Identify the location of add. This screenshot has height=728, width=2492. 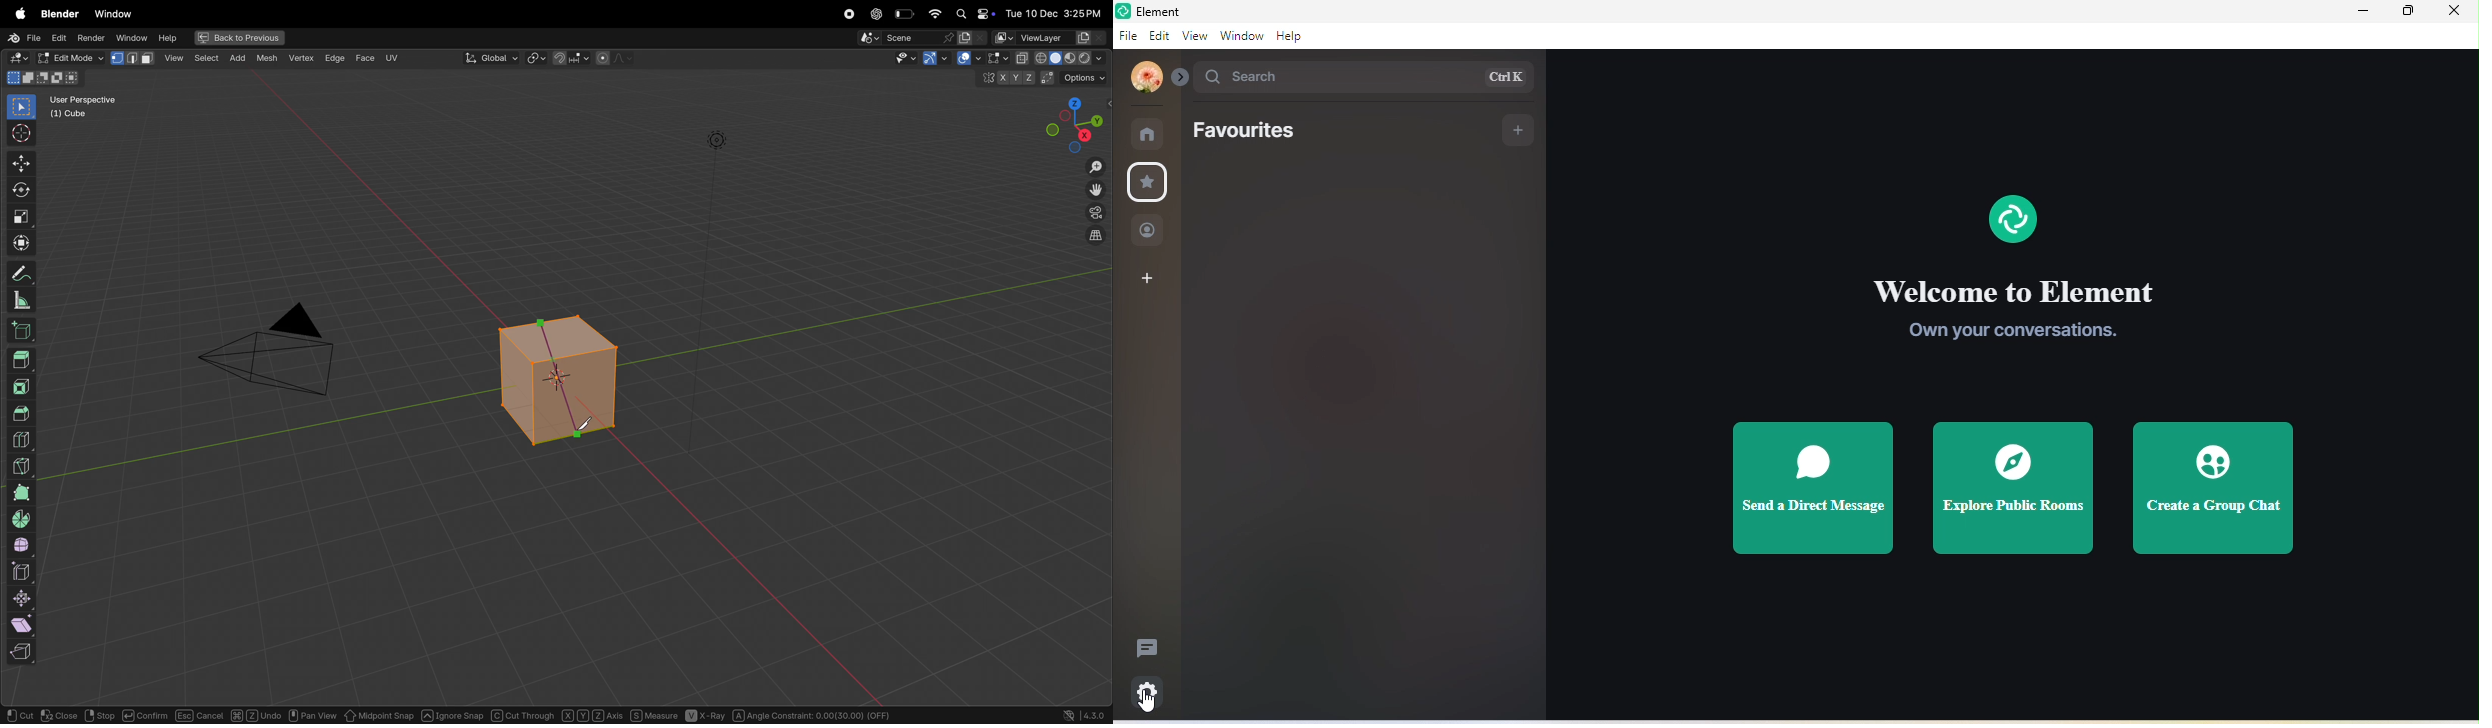
(205, 59).